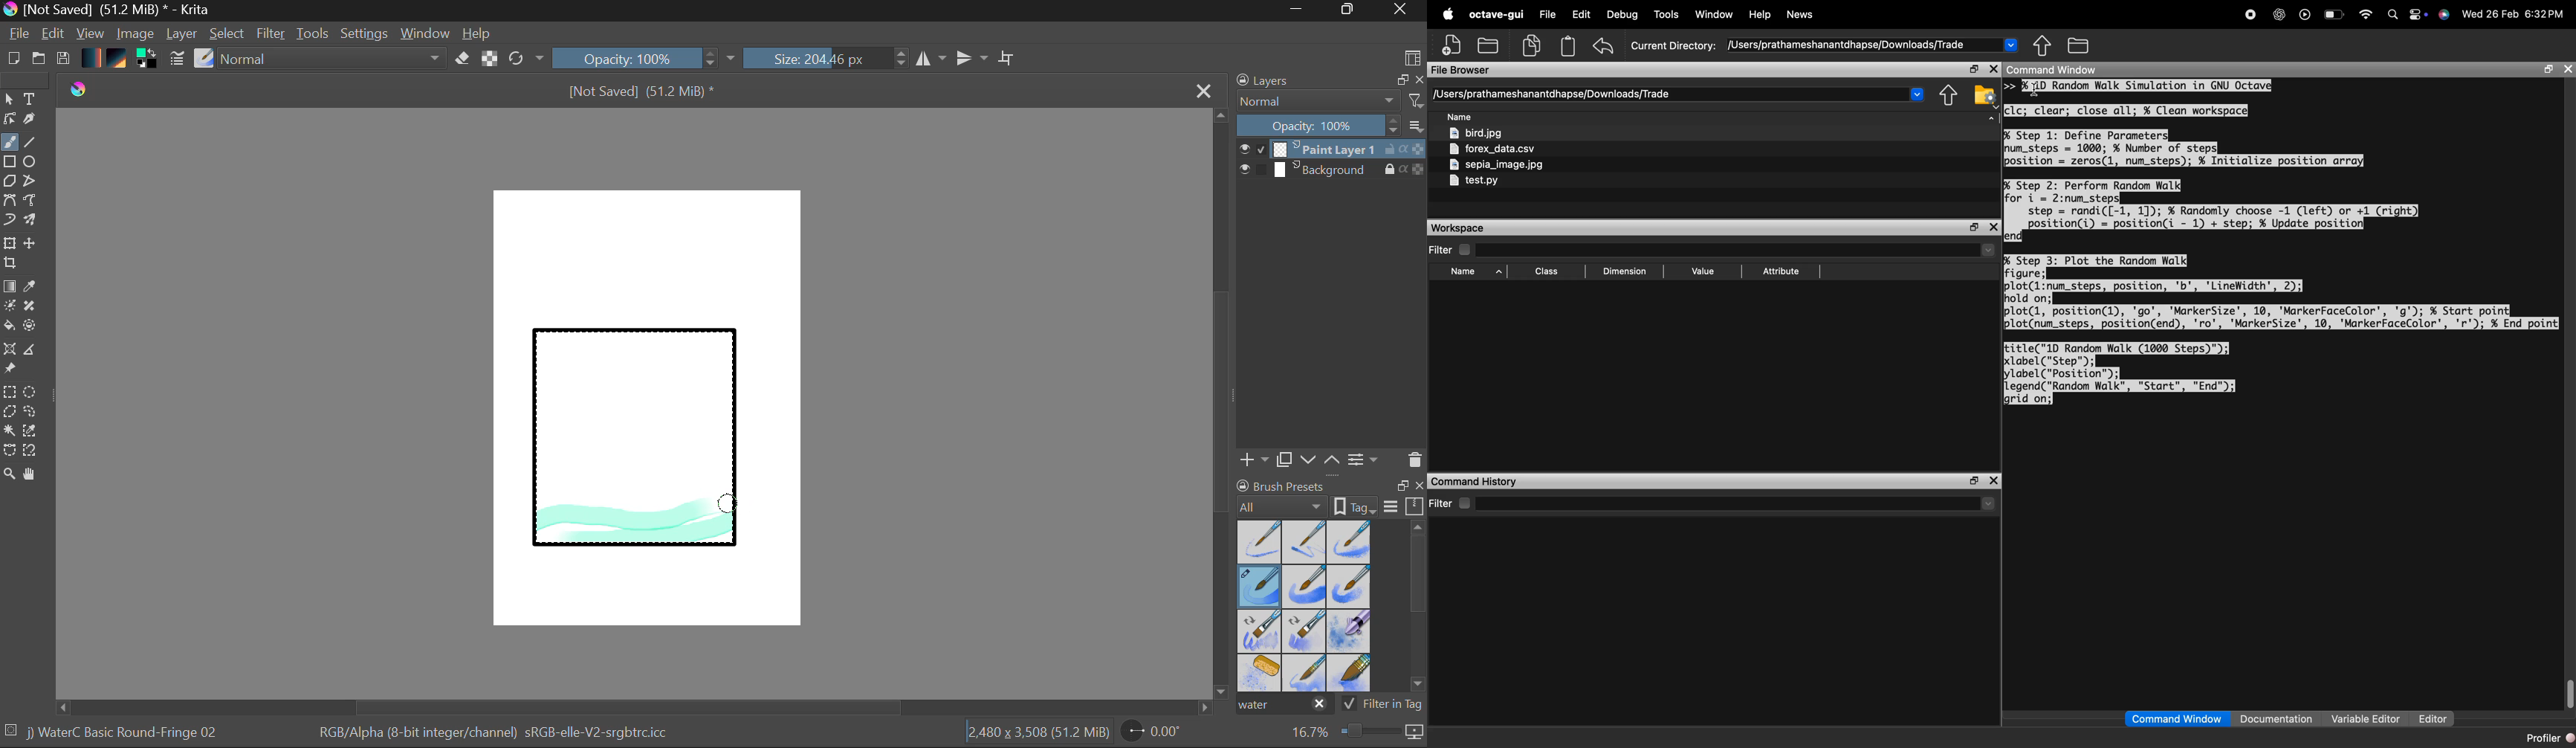  I want to click on wifi, so click(2367, 14).